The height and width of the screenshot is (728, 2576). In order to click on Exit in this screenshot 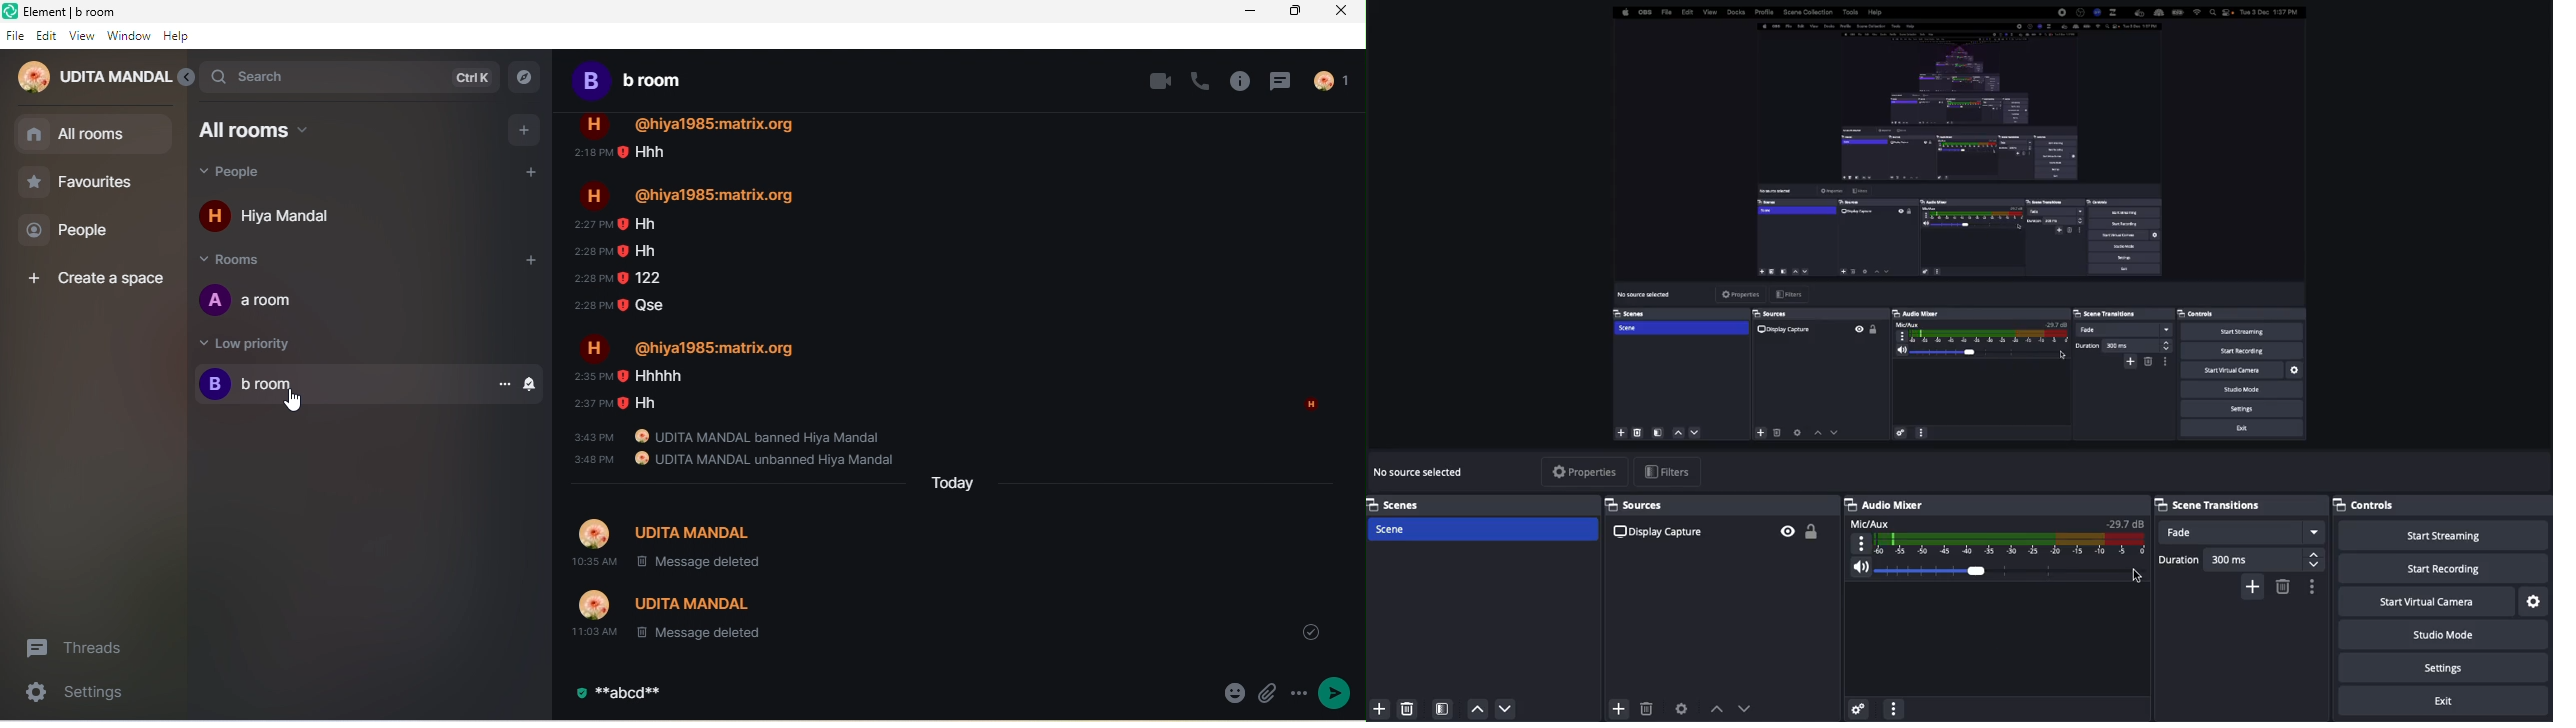, I will do `click(2447, 701)`.